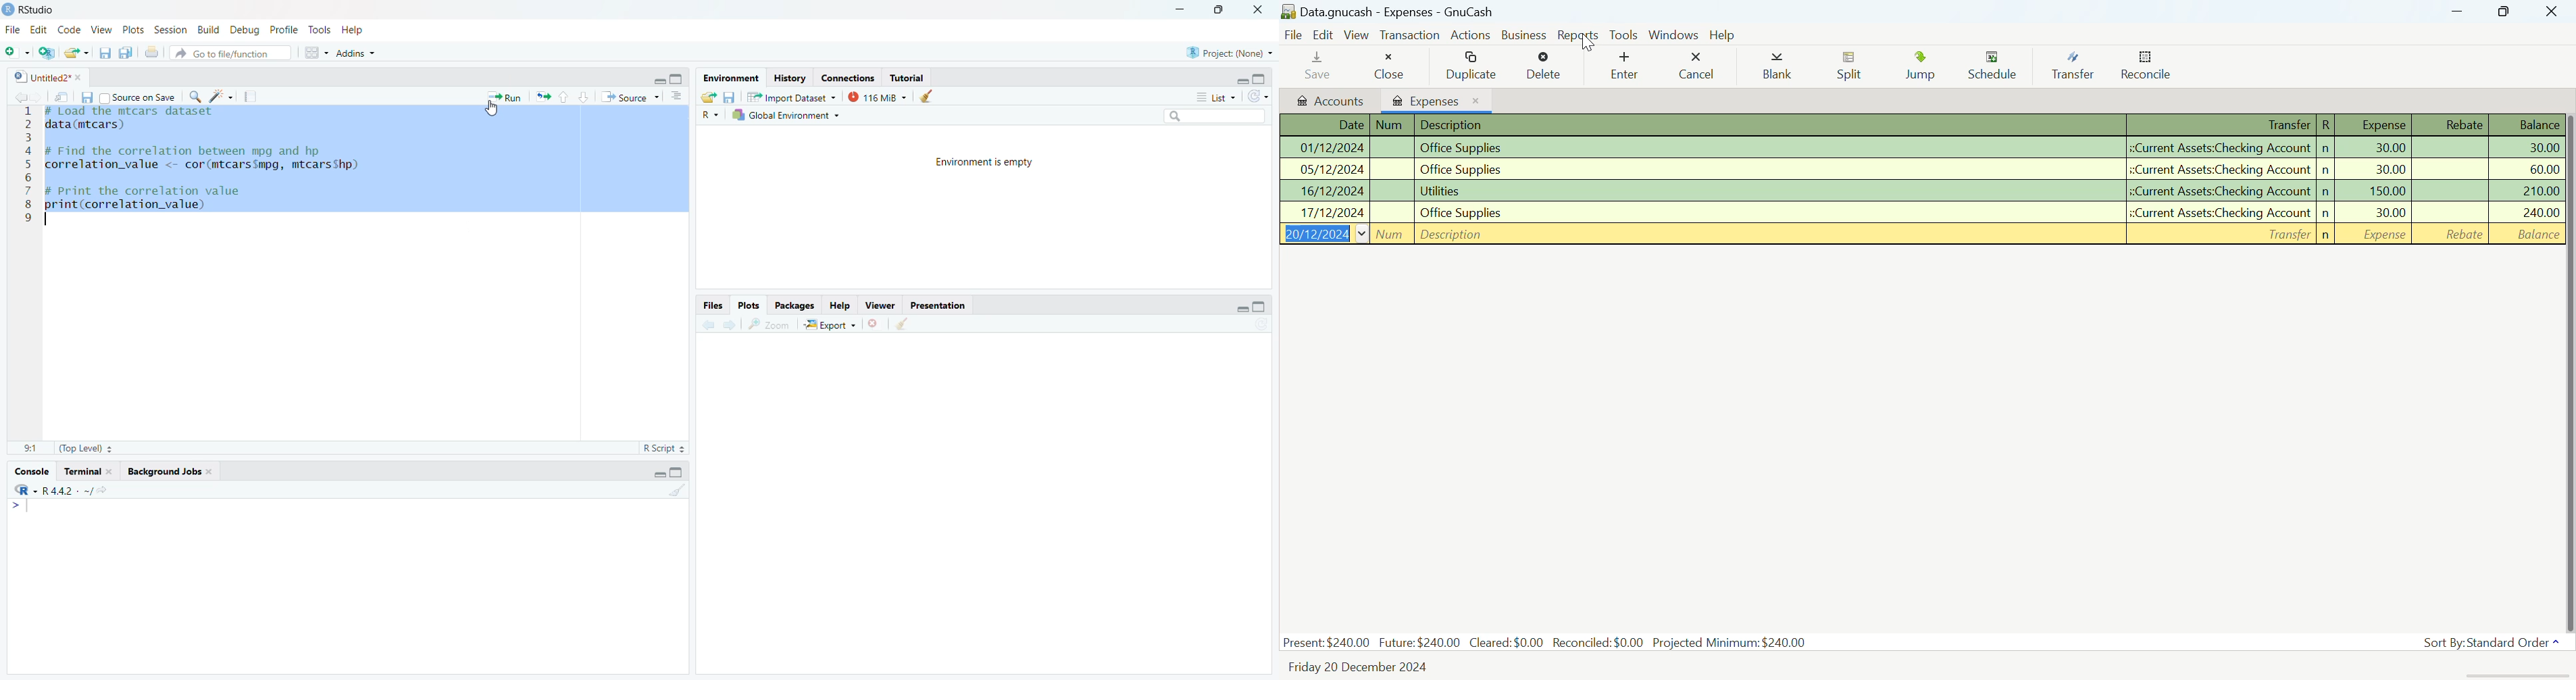 This screenshot has width=2576, height=700. What do you see at coordinates (283, 28) in the screenshot?
I see `Profile` at bounding box center [283, 28].